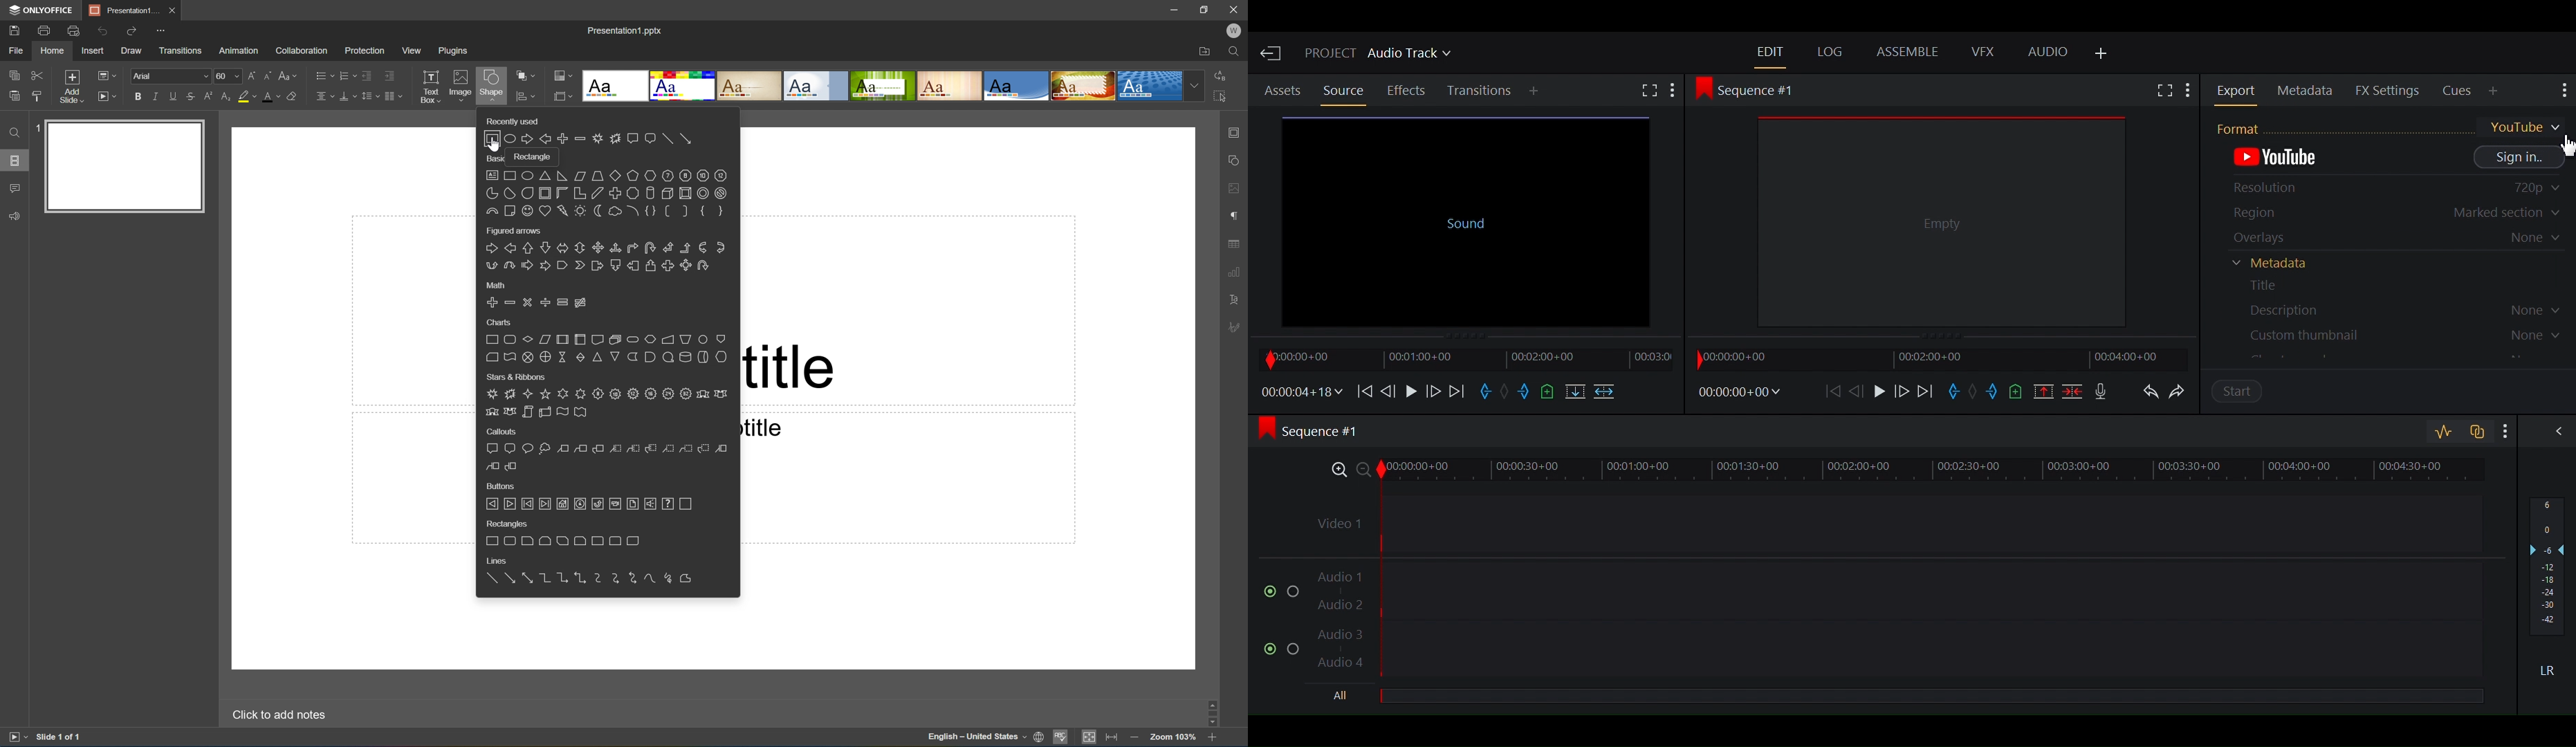  I want to click on Click to add notes, so click(276, 715).